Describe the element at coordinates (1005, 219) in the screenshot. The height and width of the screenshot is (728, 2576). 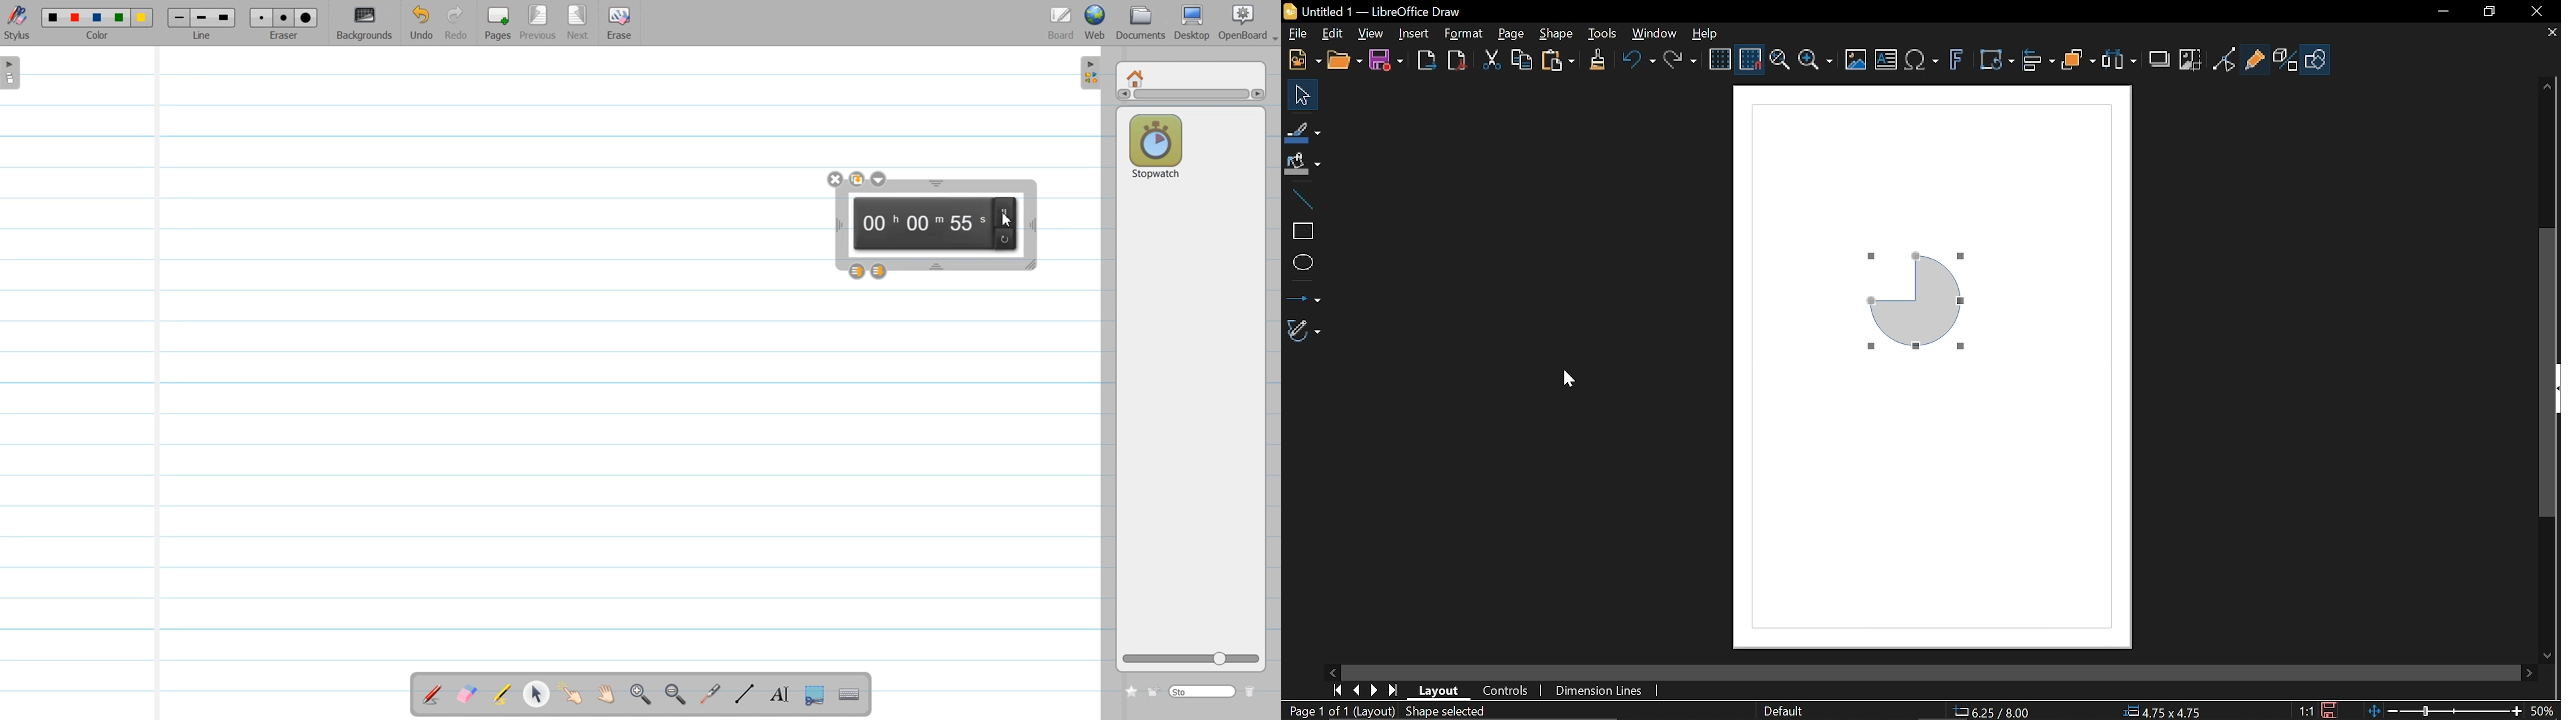
I see `Cursor` at that location.